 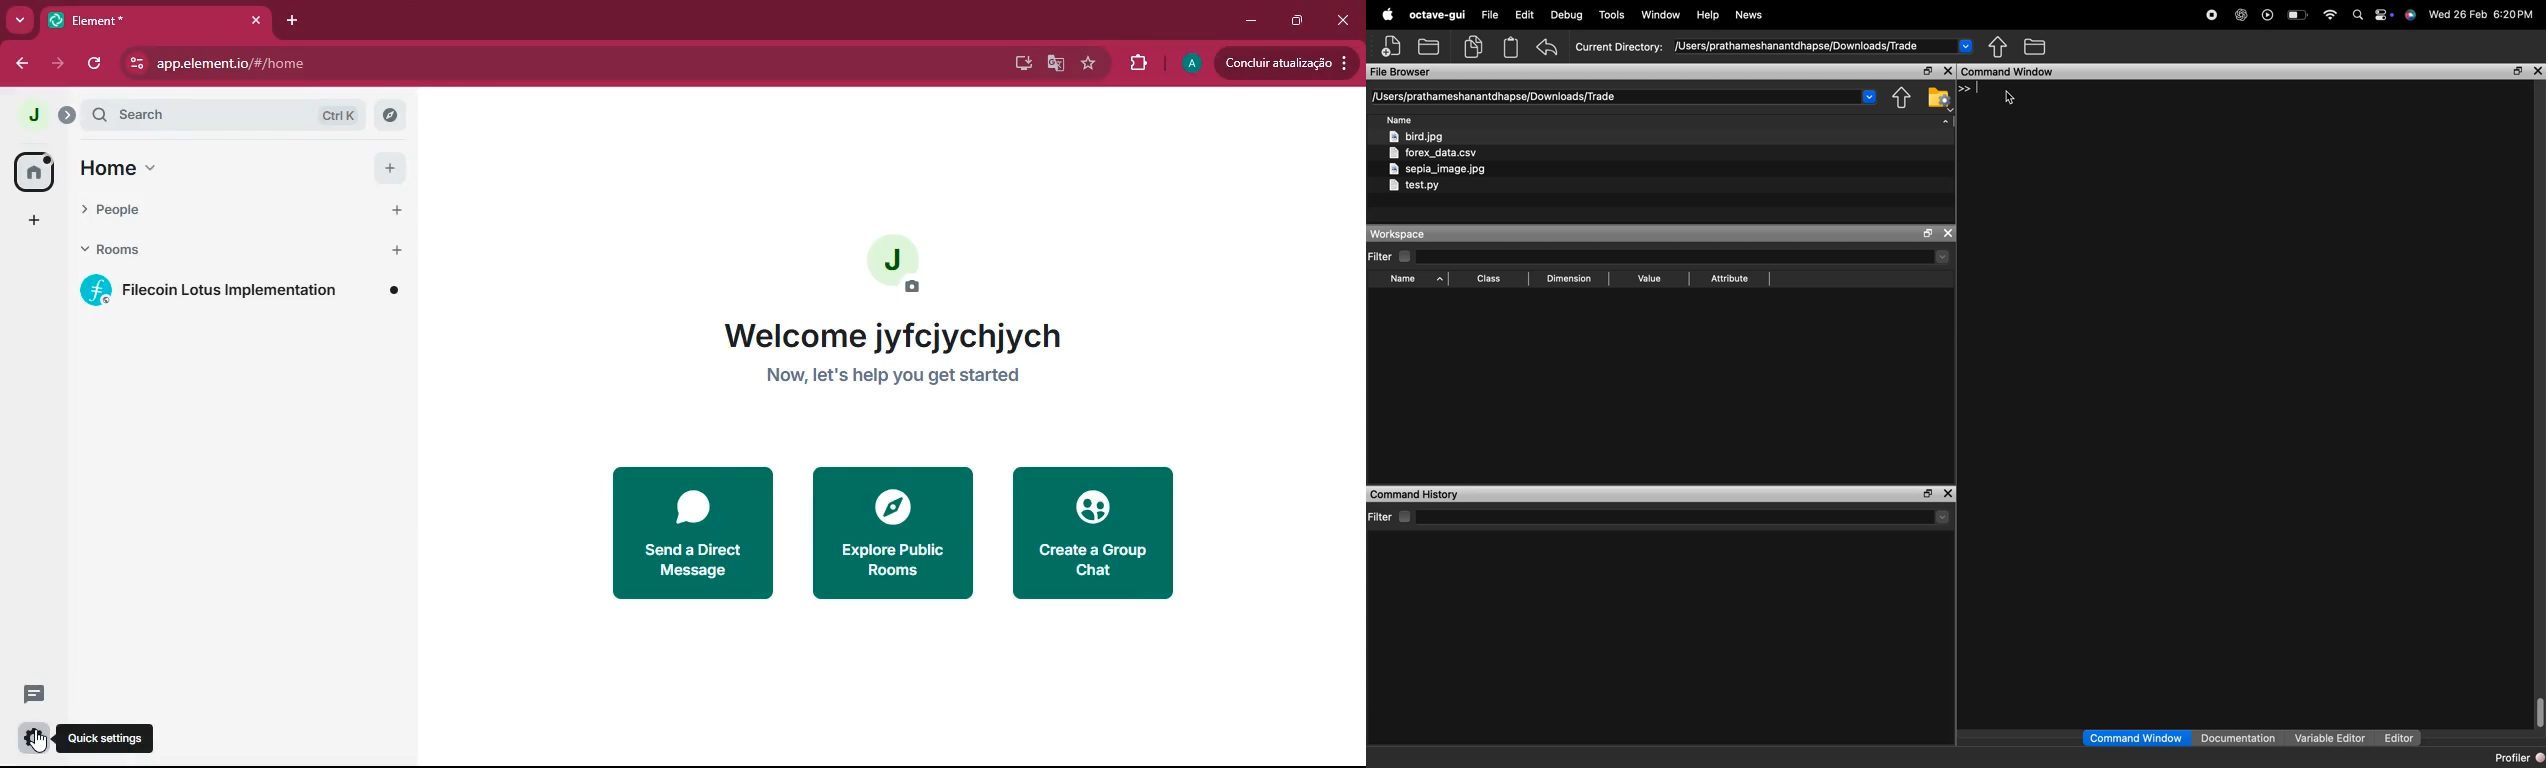 I want to click on dropdown, so click(x=1869, y=96).